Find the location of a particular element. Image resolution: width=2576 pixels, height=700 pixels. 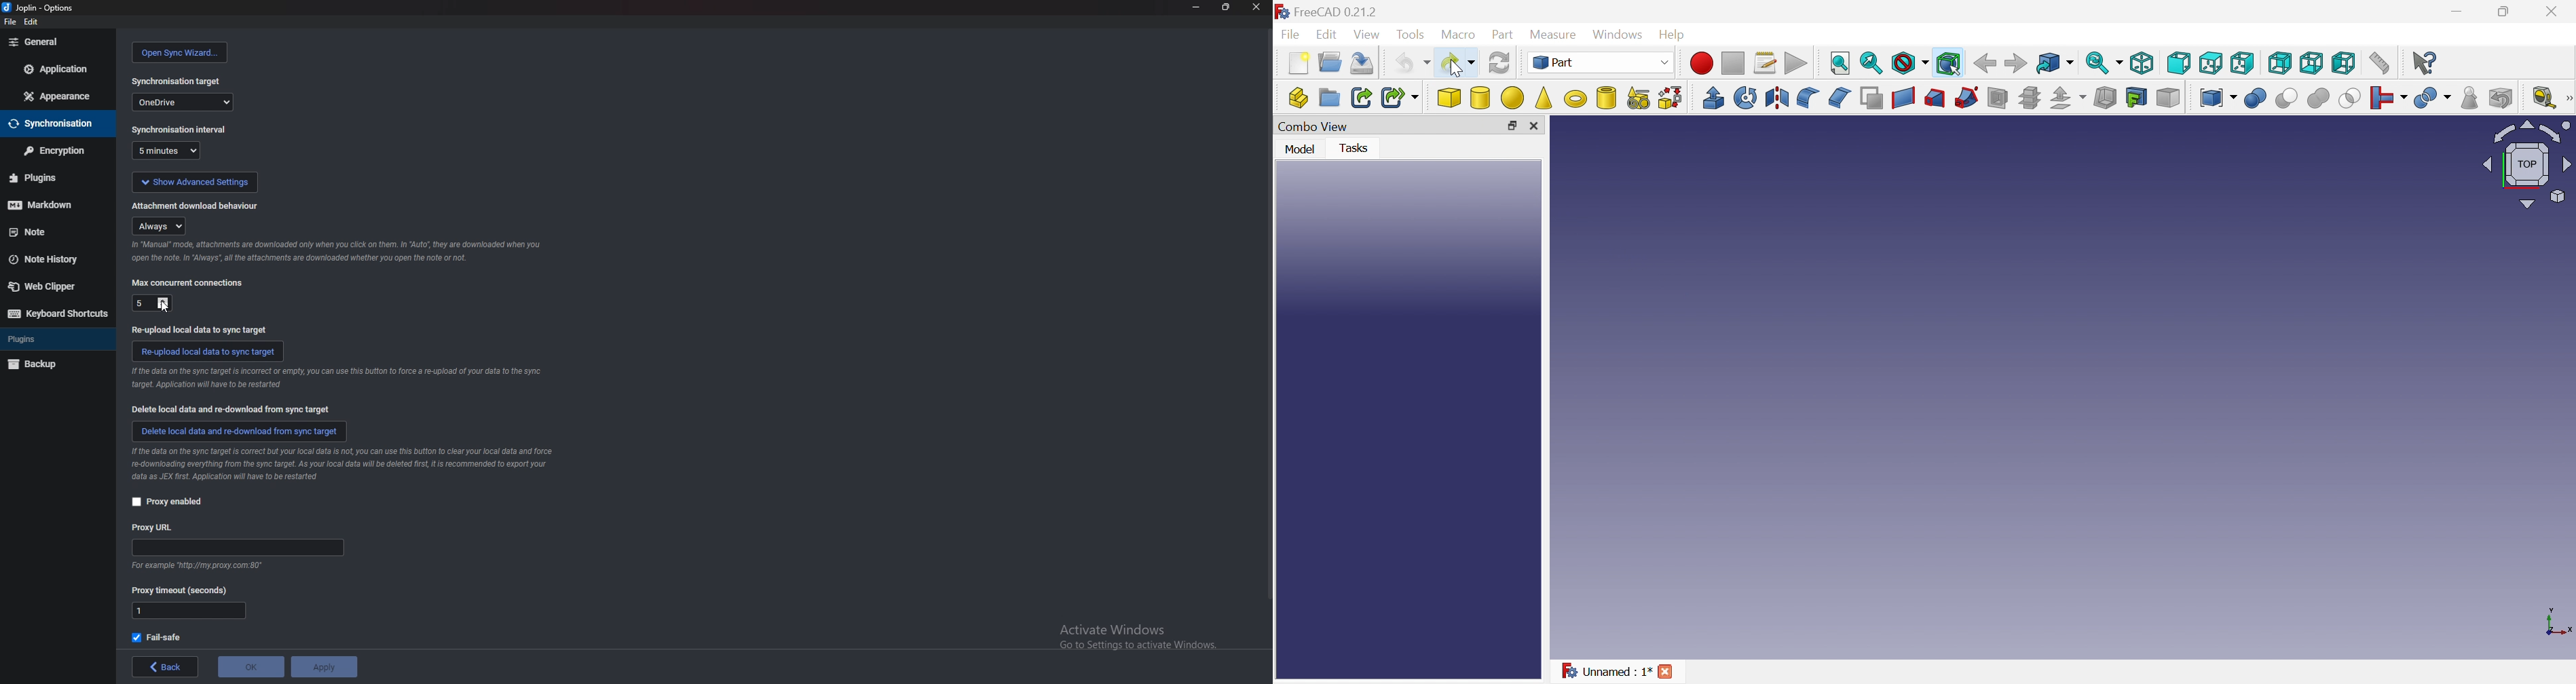

Tasks is located at coordinates (1356, 148).